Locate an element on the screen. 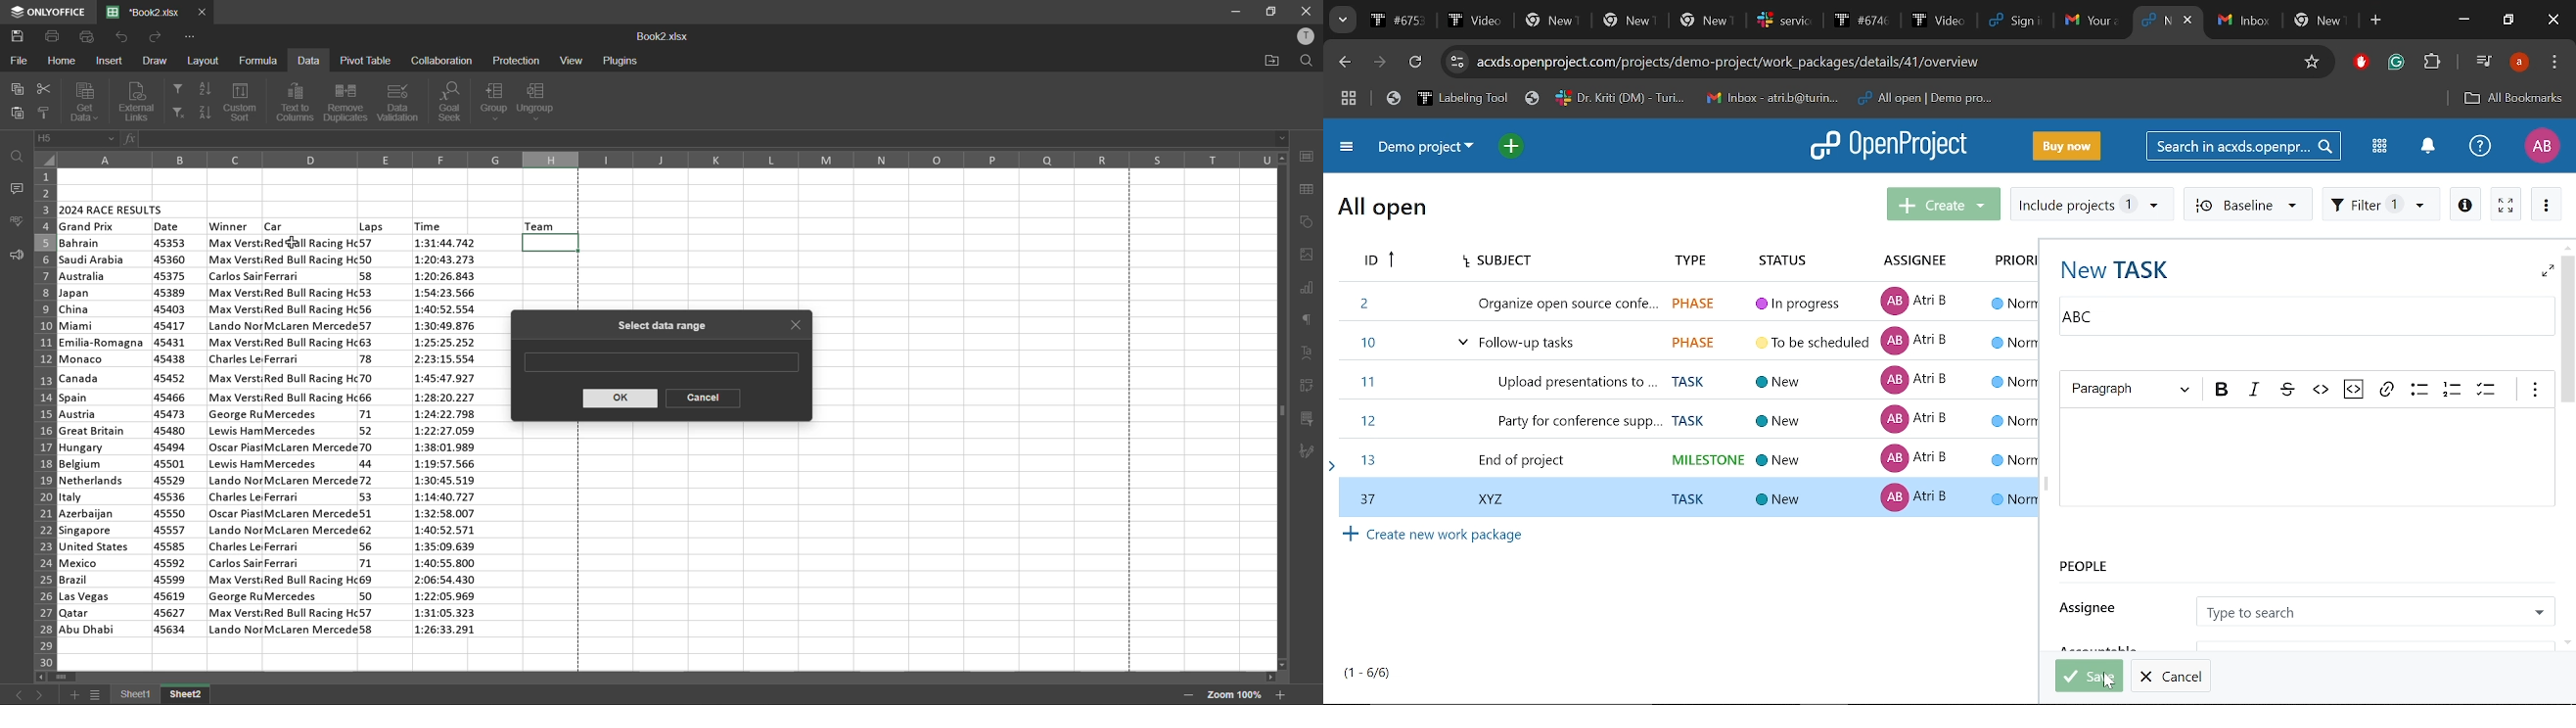 The width and height of the screenshot is (2576, 728). insert is located at coordinates (112, 61).